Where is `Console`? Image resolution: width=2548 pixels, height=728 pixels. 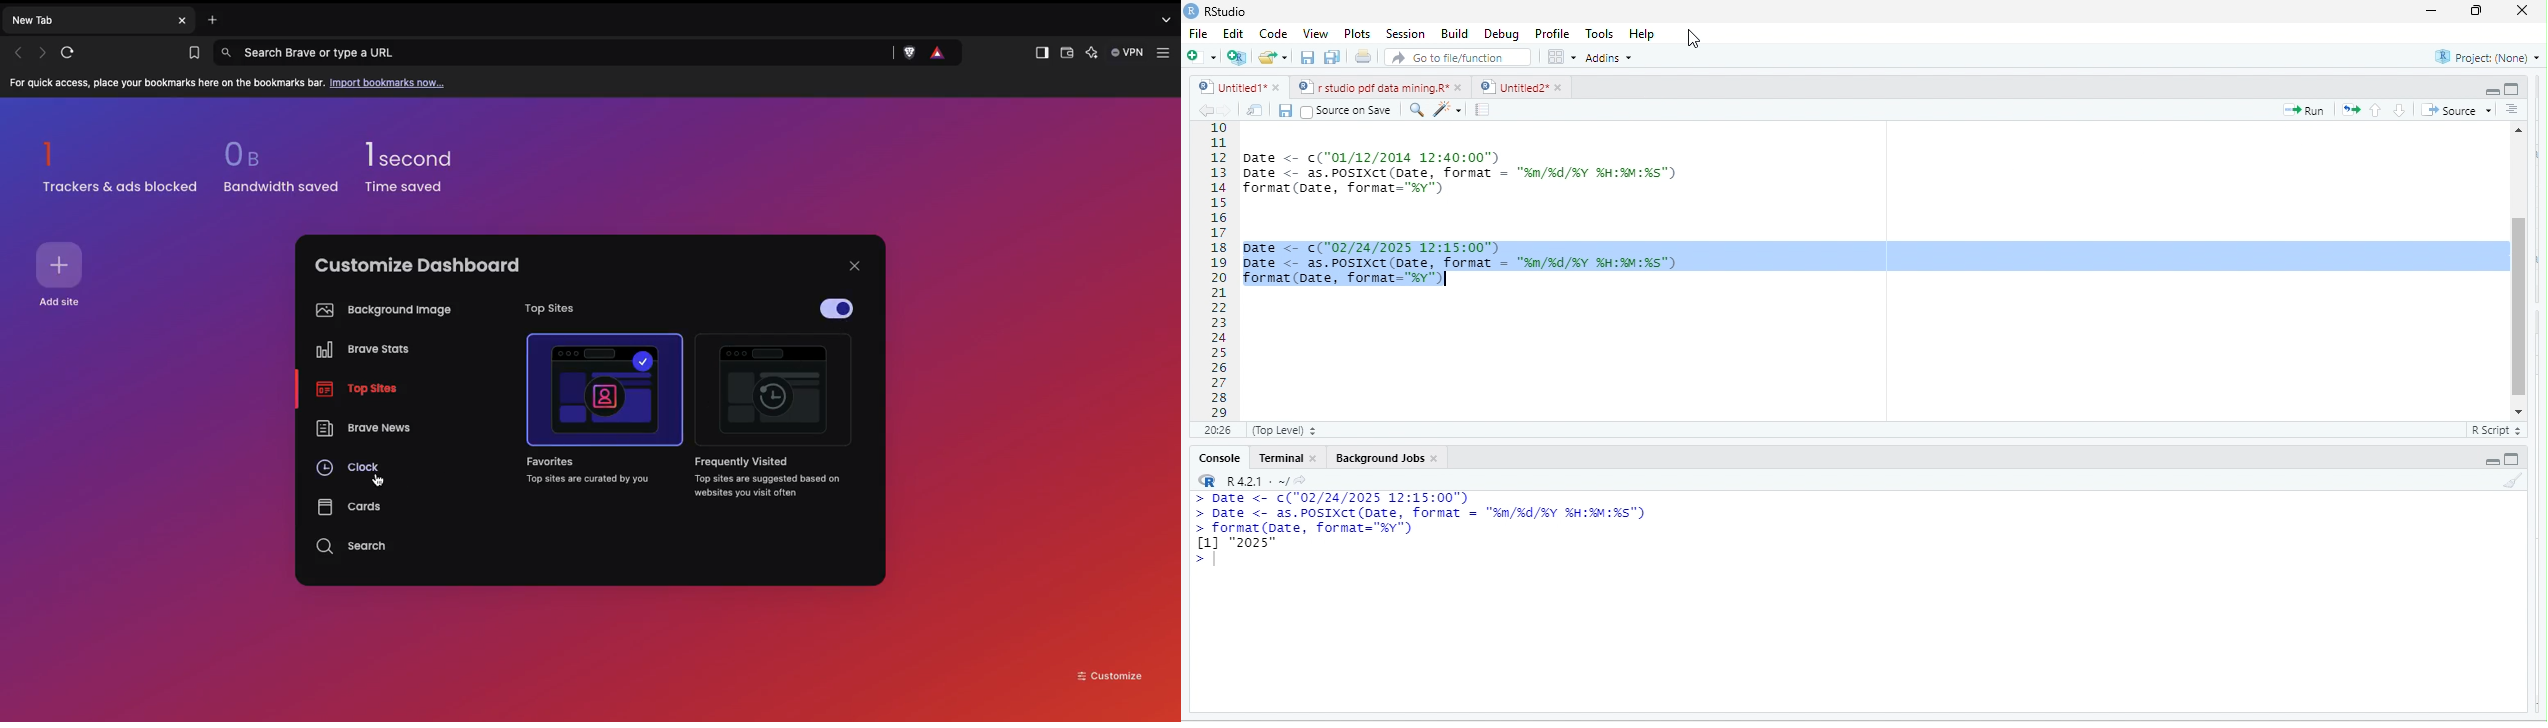
Console is located at coordinates (1219, 459).